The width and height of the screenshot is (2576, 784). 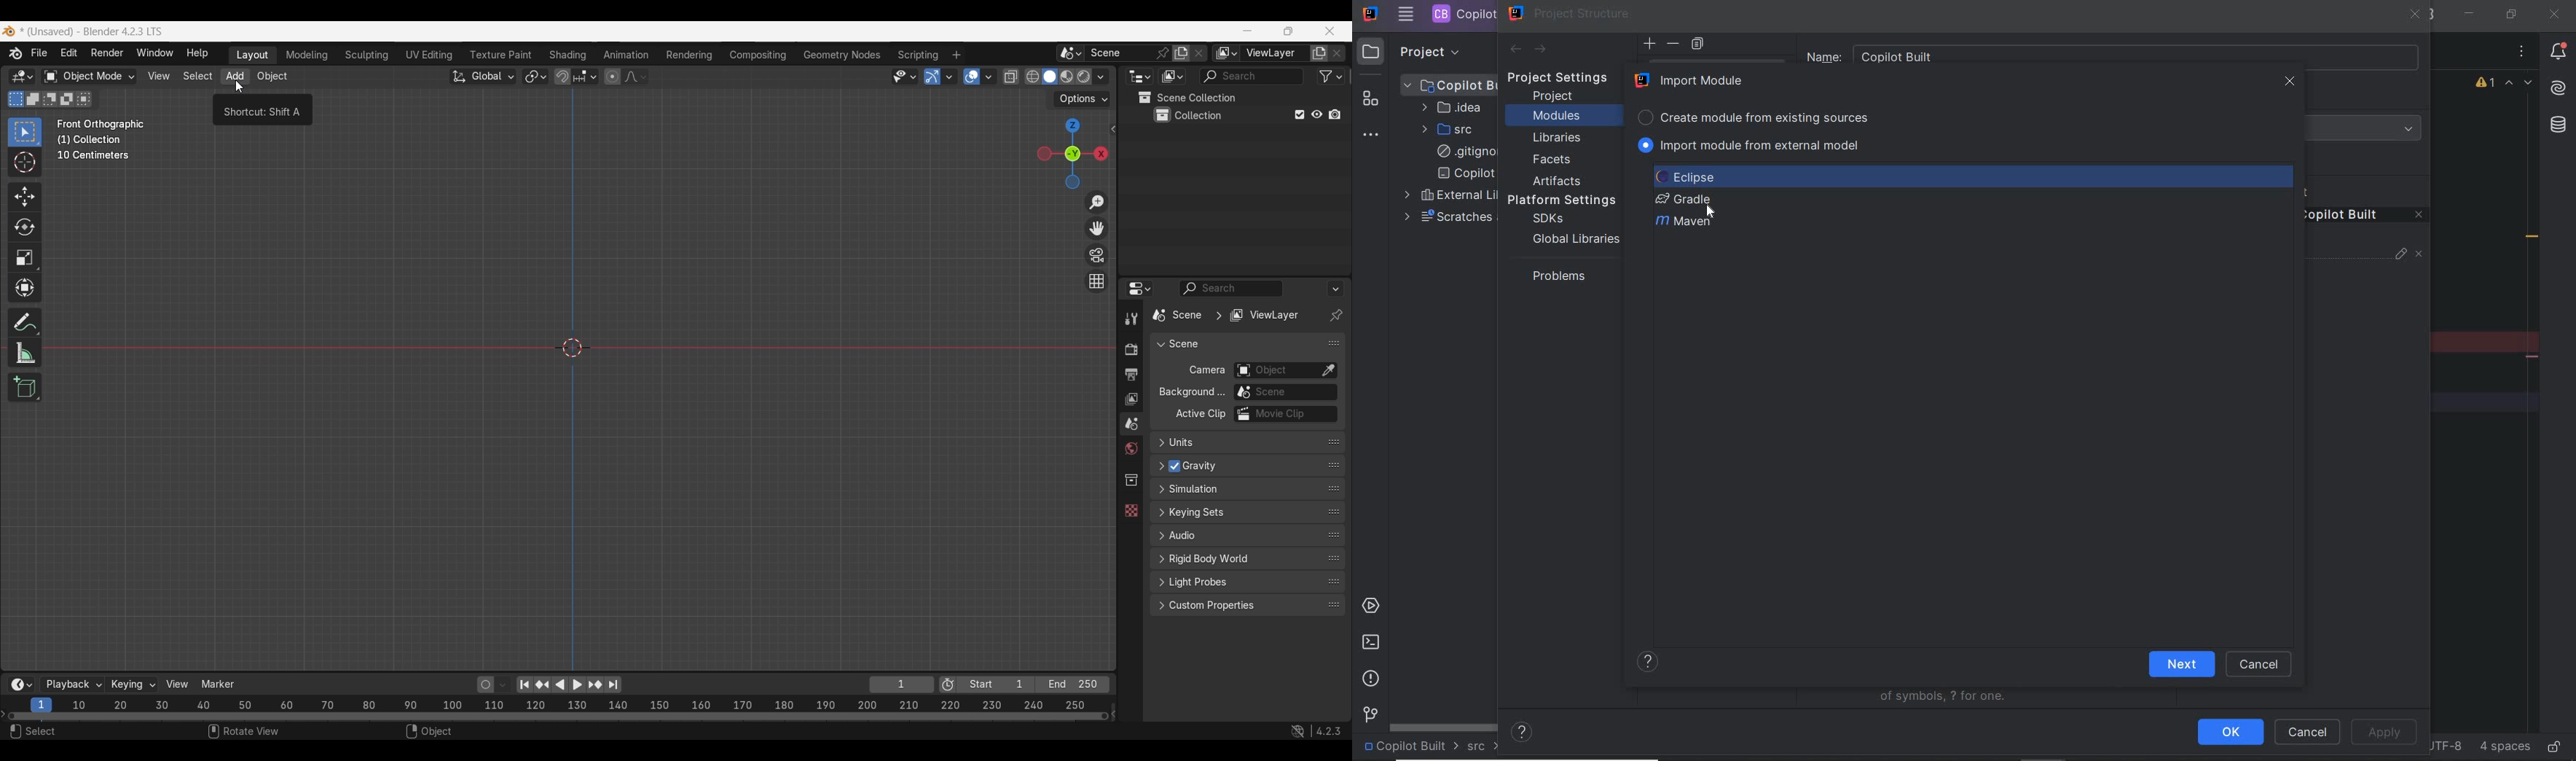 I want to click on World, so click(x=1130, y=450).